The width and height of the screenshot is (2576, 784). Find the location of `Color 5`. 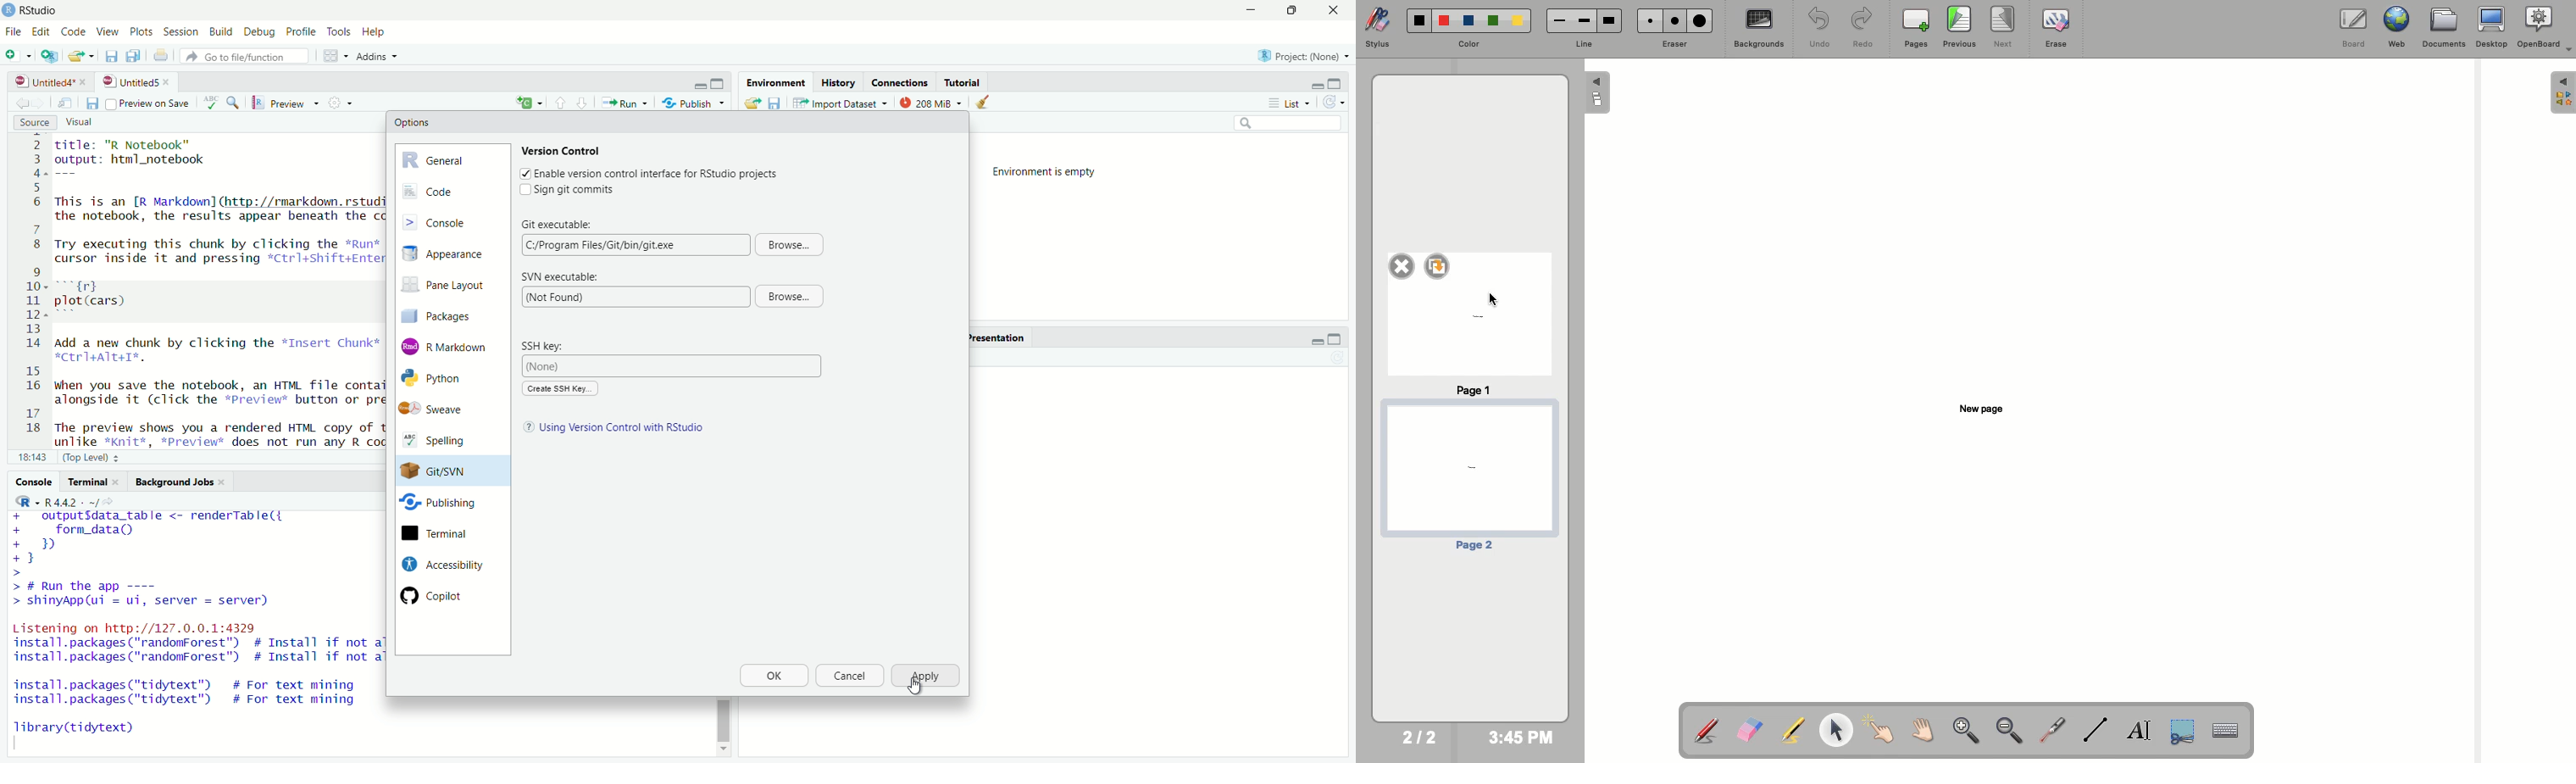

Color 5 is located at coordinates (1518, 21).